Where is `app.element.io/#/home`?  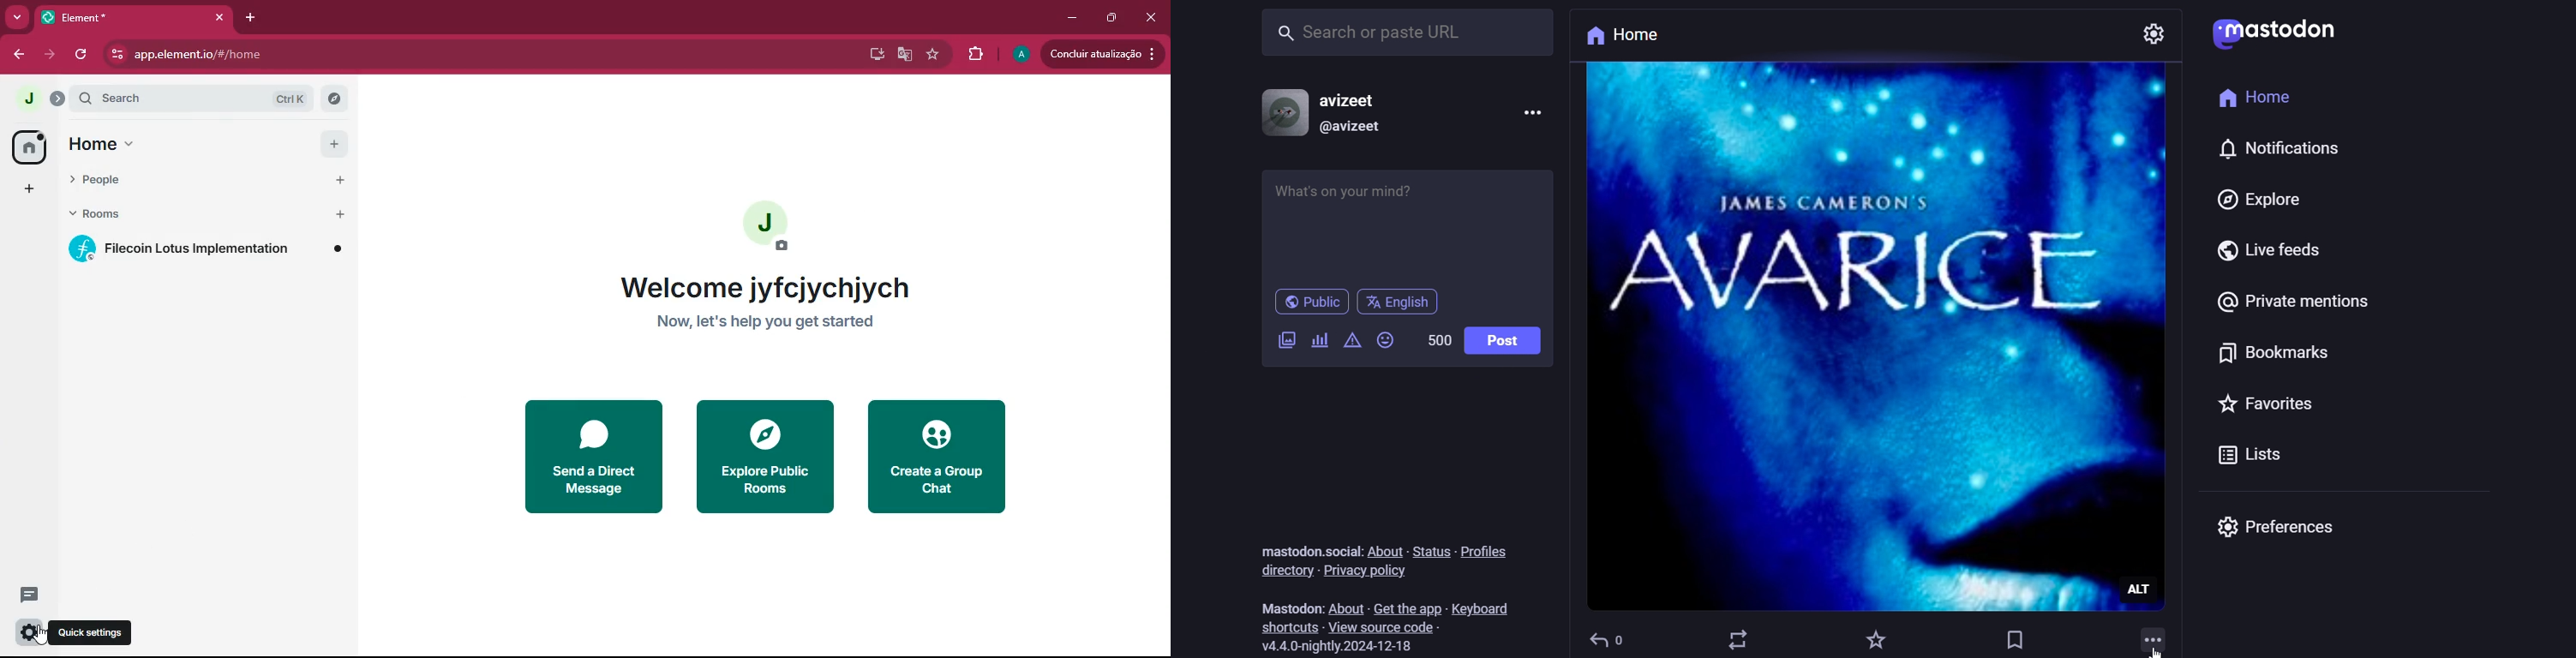 app.element.io/#/home is located at coordinates (313, 54).